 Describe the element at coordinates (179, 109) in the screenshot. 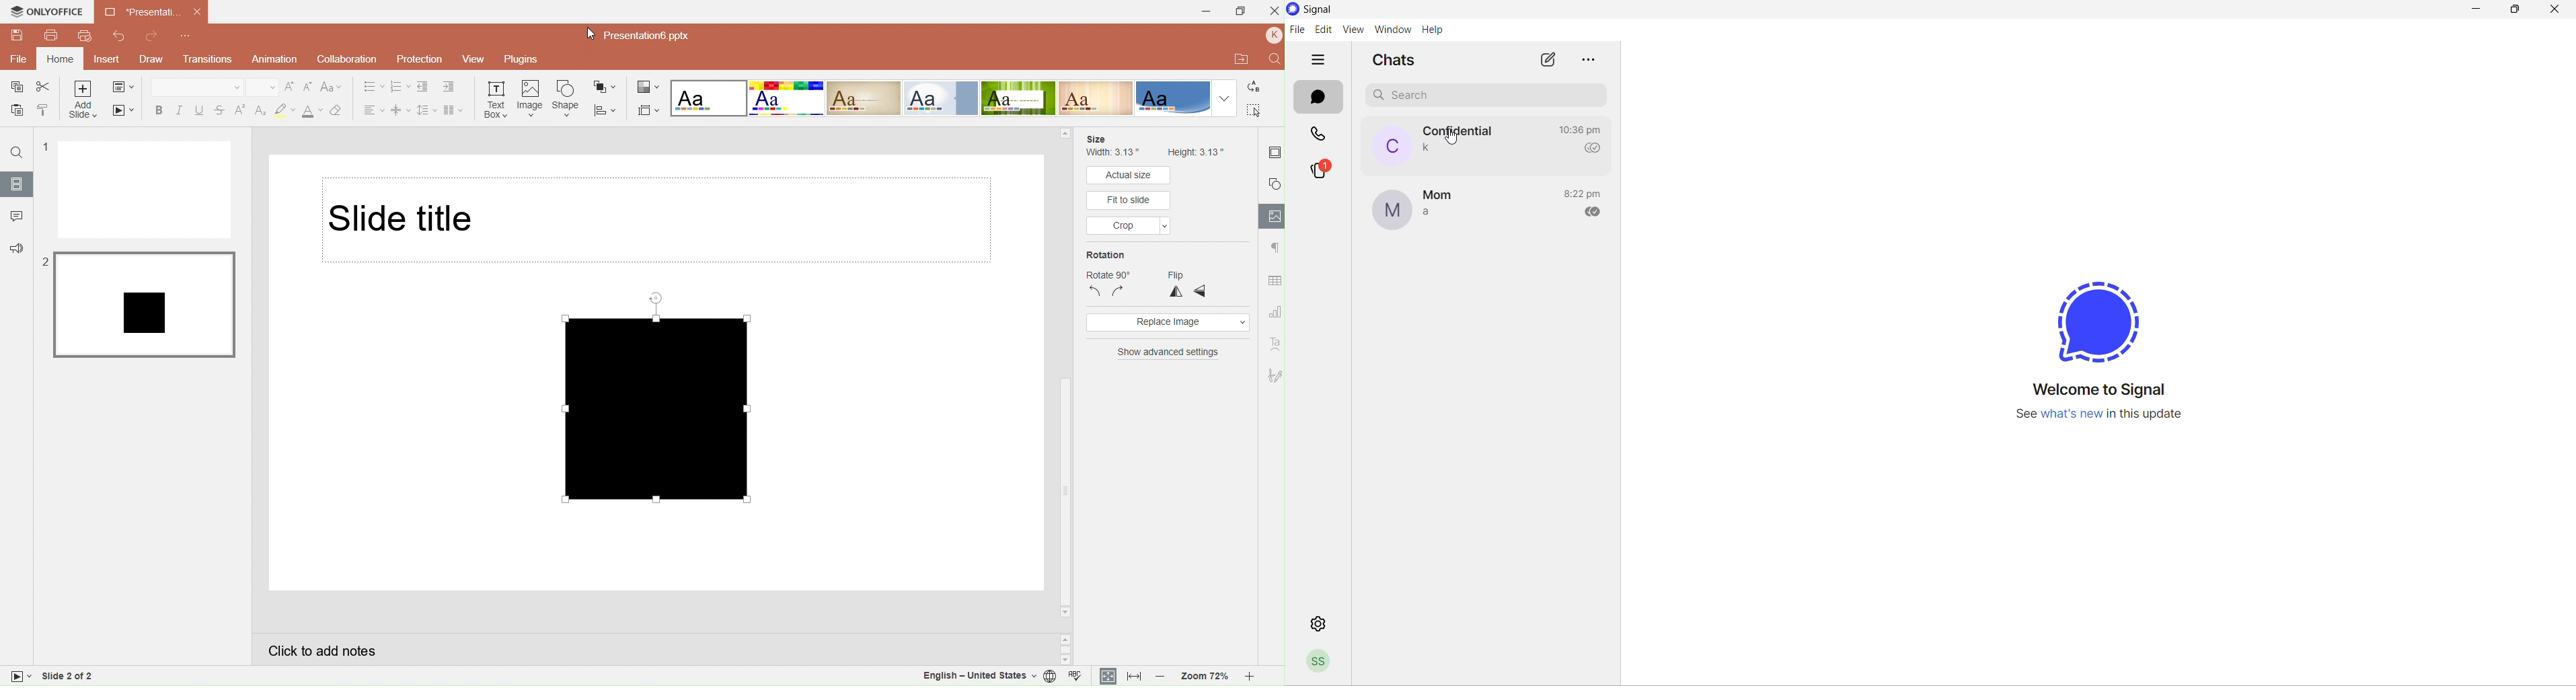

I see `Italic` at that location.